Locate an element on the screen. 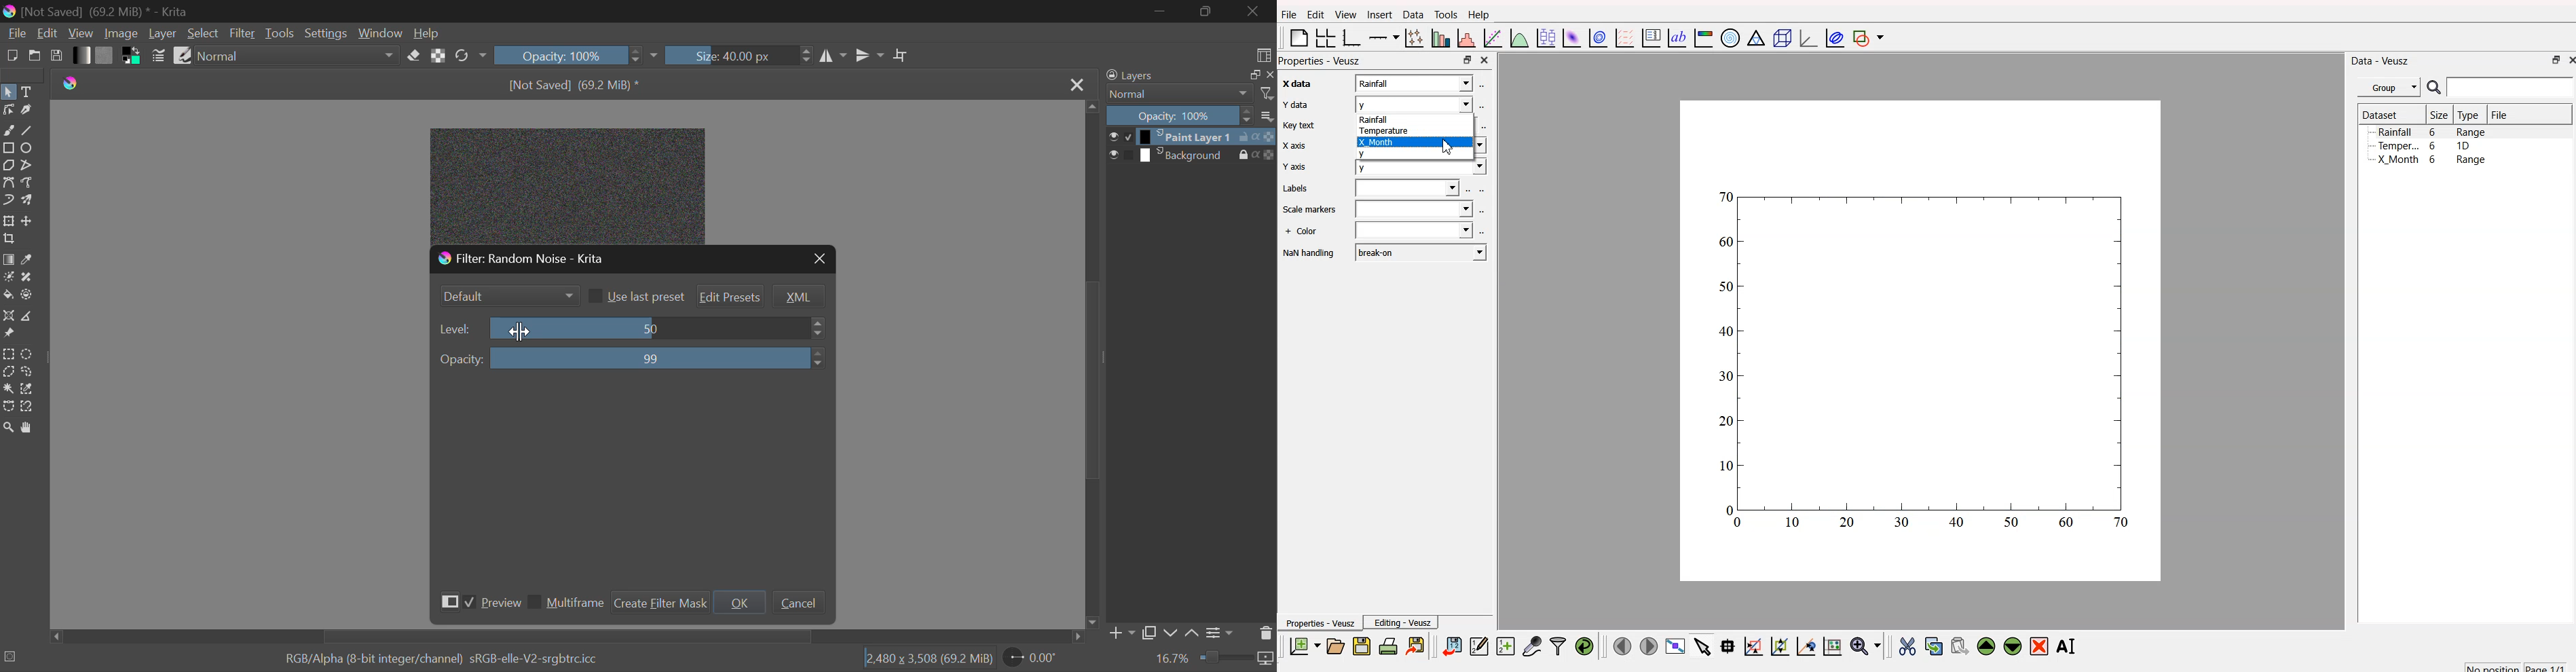 The height and width of the screenshot is (672, 2576). Assistant Tool is located at coordinates (8, 315).